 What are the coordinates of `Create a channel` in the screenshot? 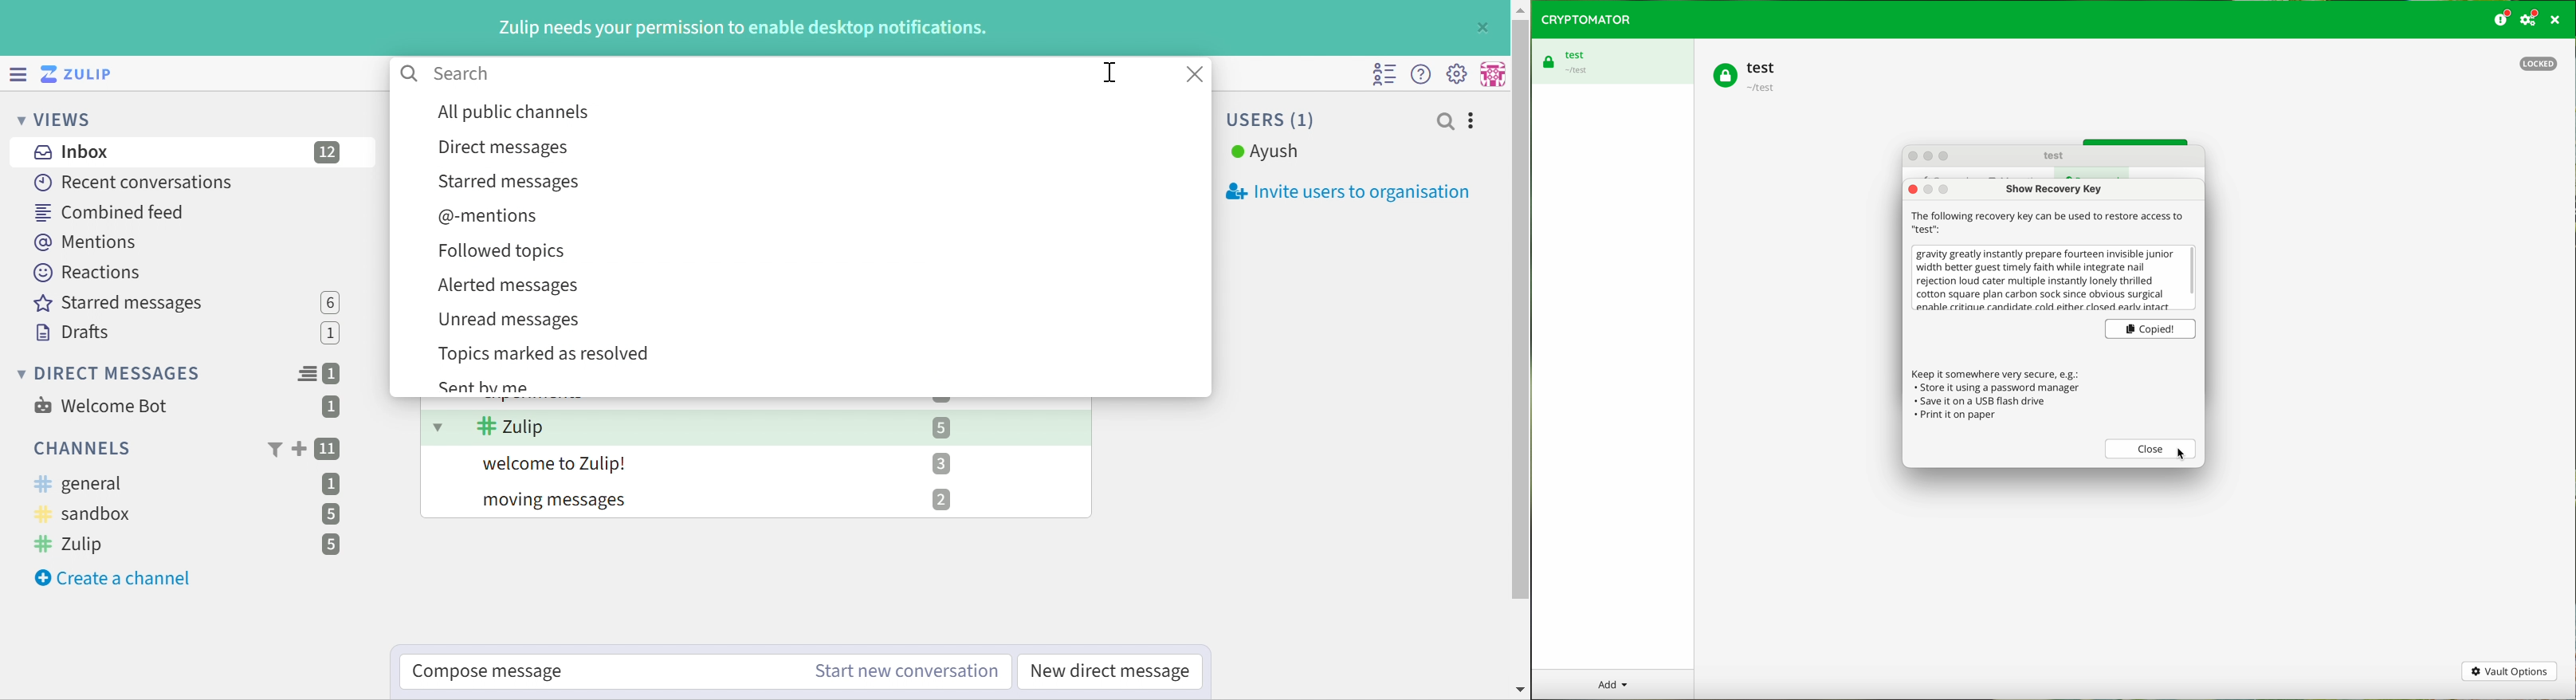 It's located at (116, 579).